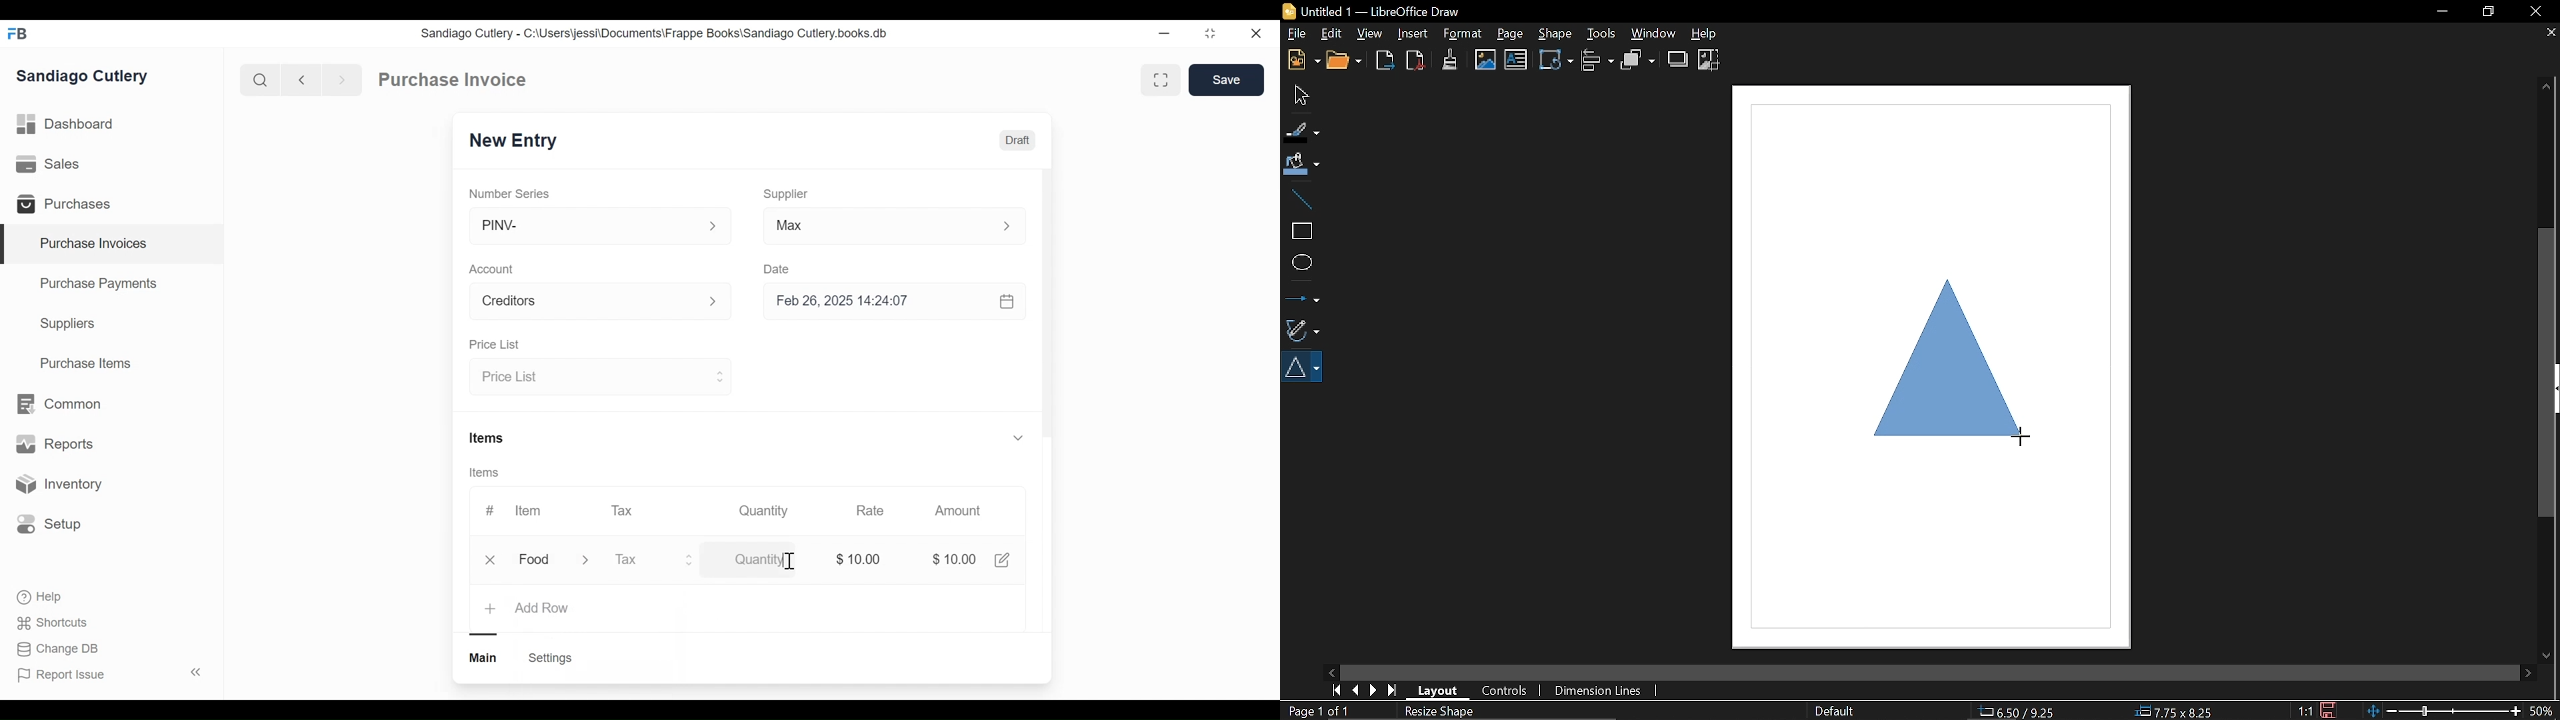 The width and height of the screenshot is (2576, 728). I want to click on Search, so click(260, 79).